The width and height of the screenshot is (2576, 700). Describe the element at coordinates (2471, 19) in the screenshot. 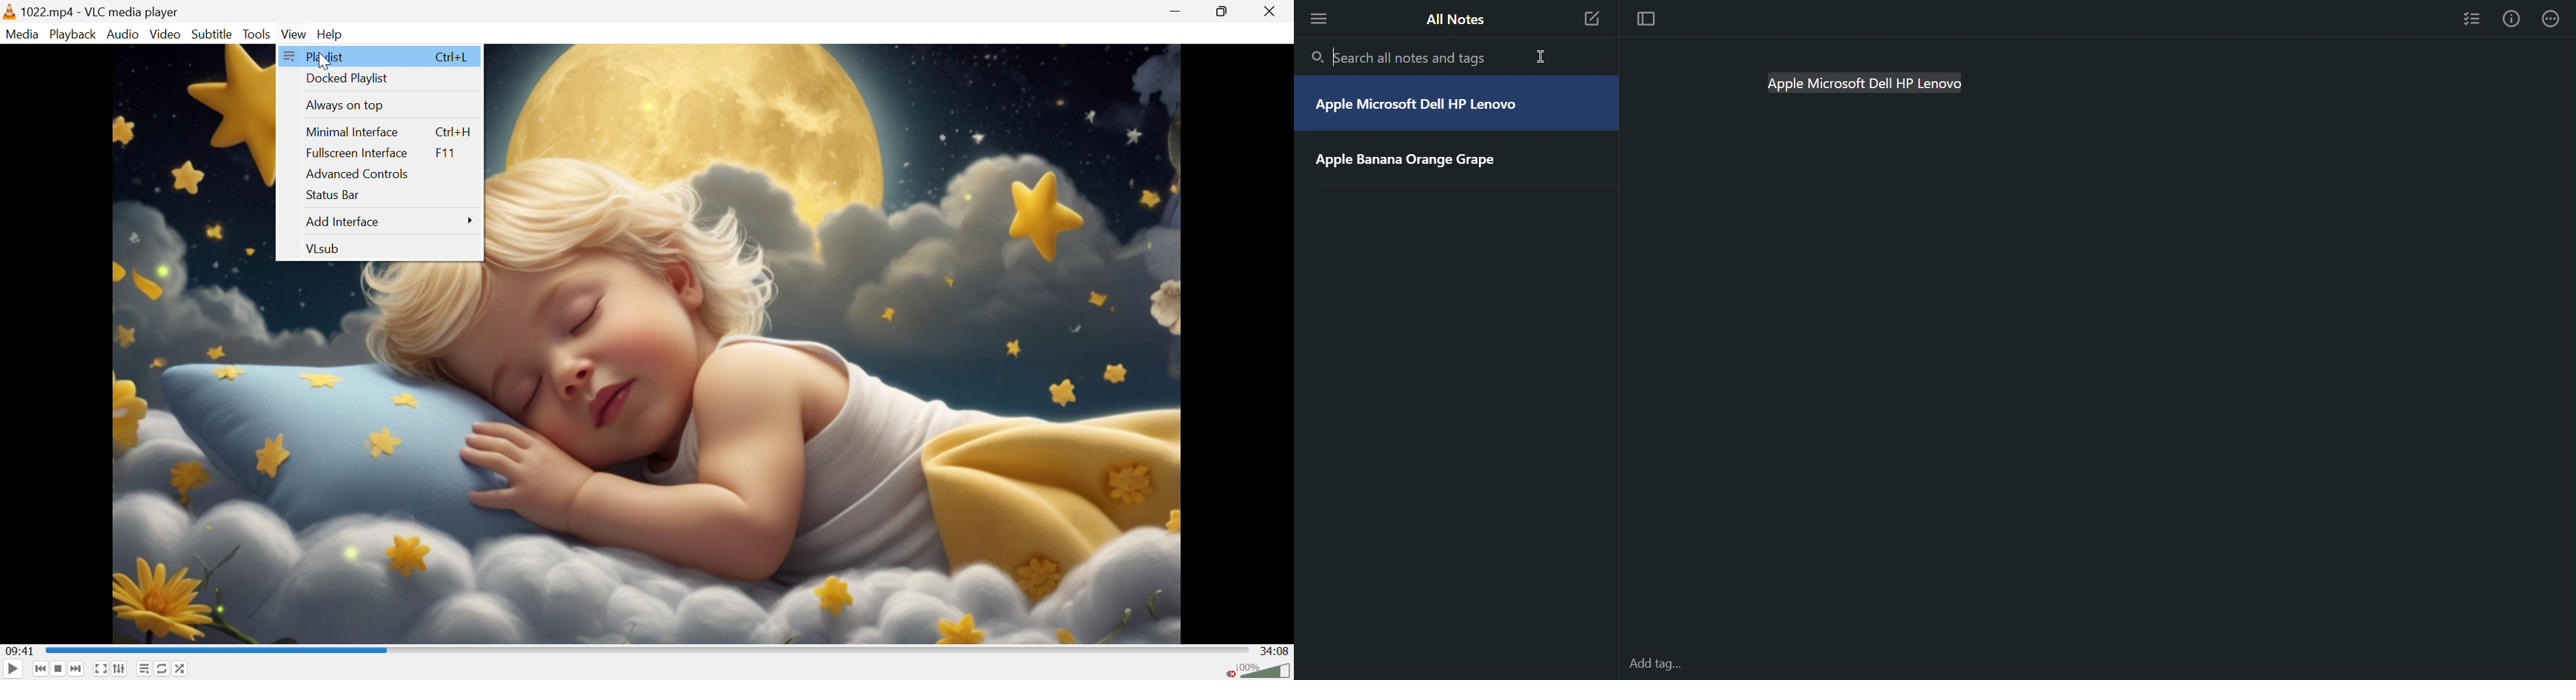

I see `Checklist` at that location.